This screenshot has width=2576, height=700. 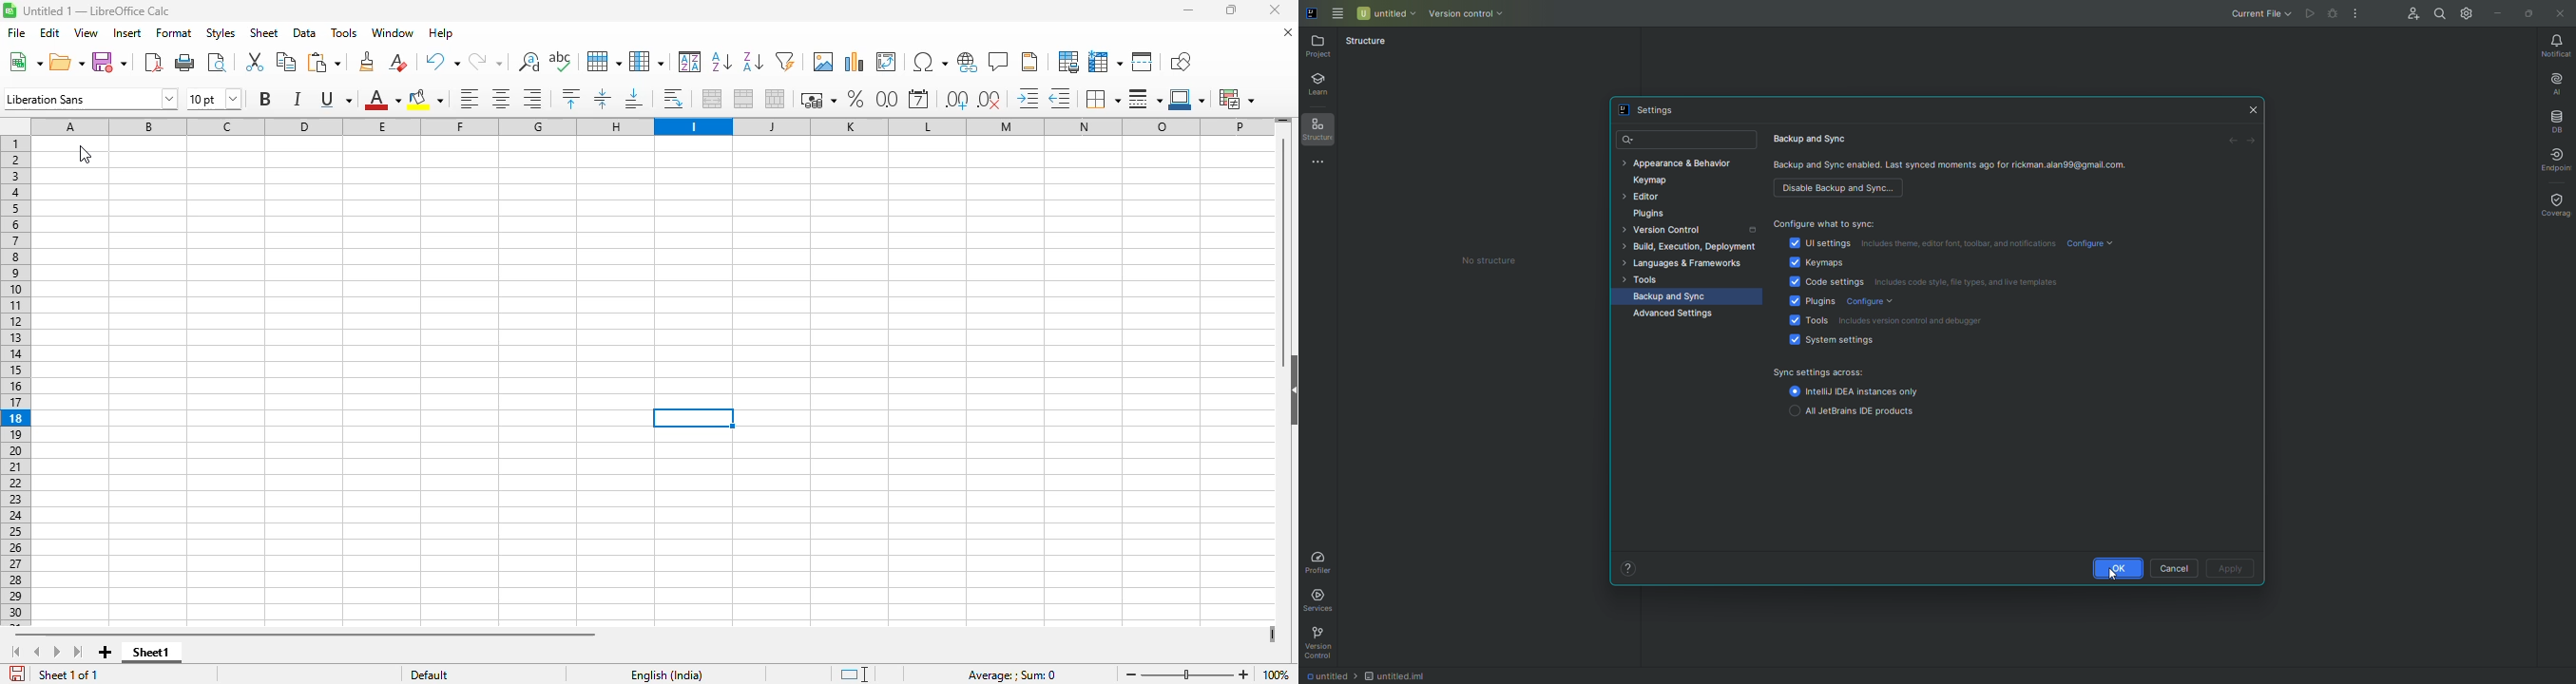 I want to click on zoom out, so click(x=1131, y=674).